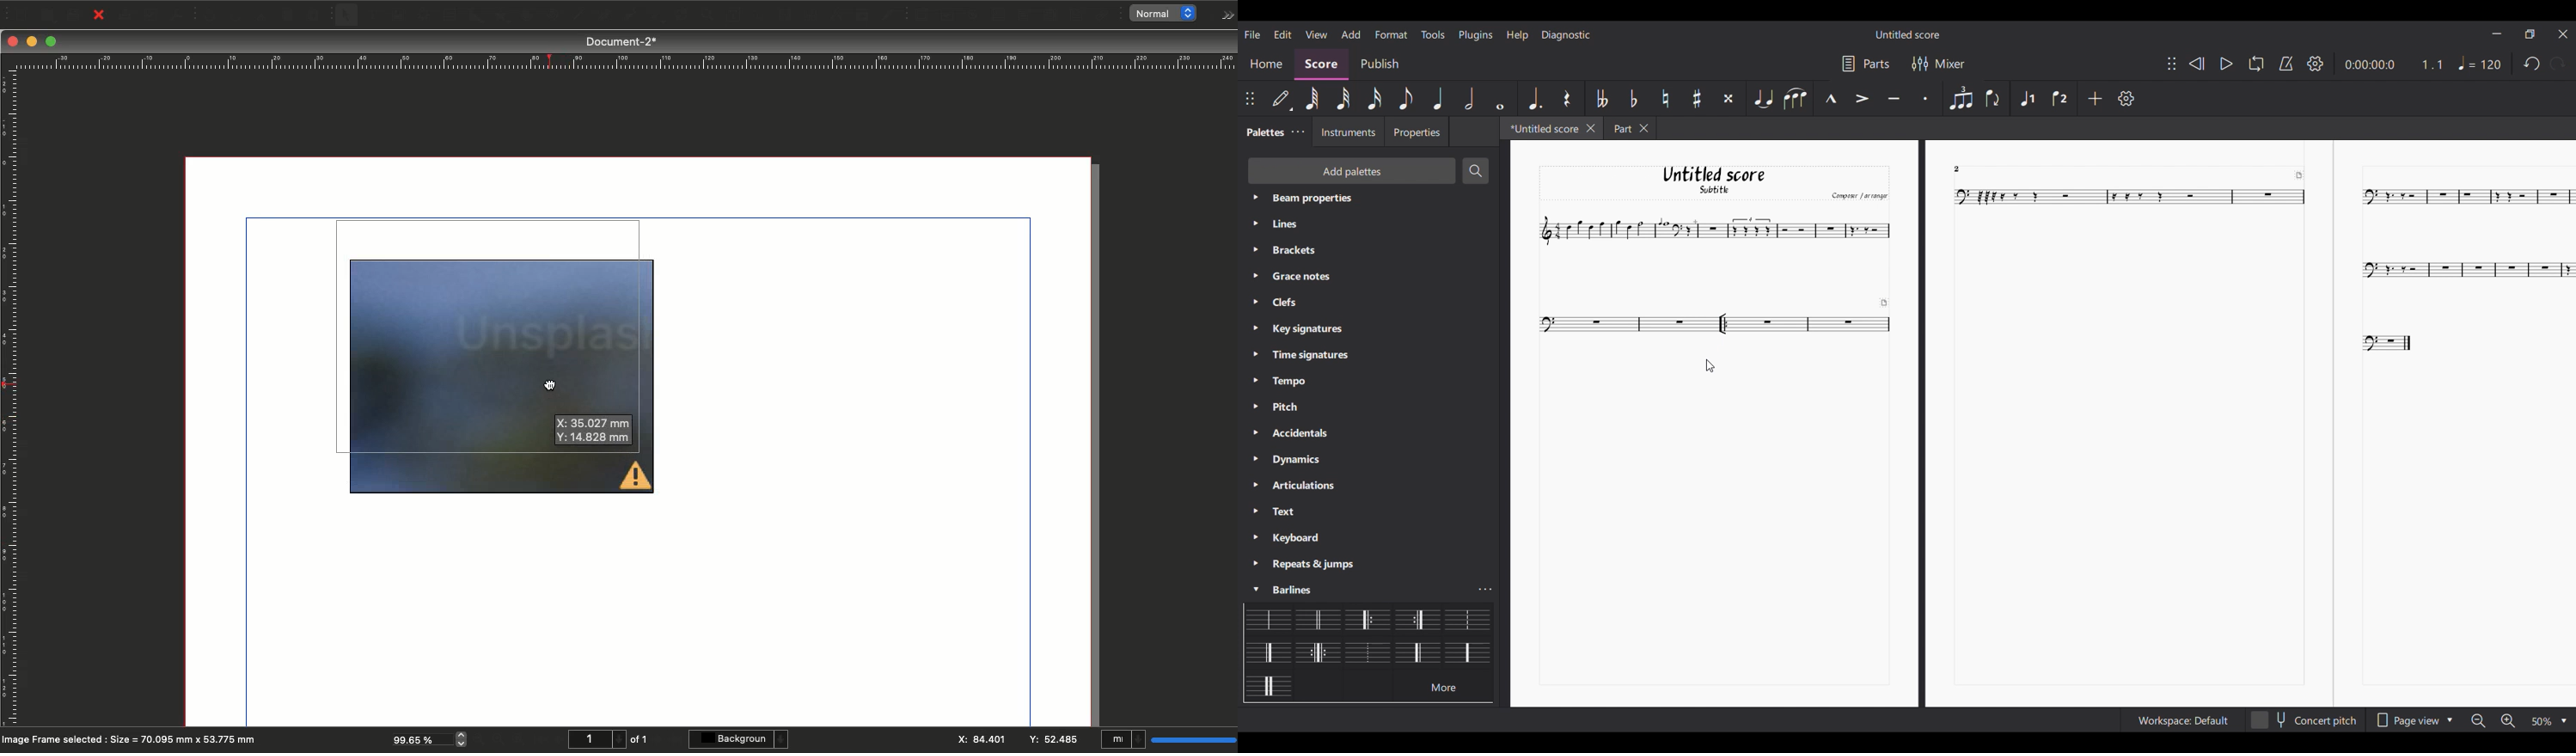  I want to click on Toggle flat, so click(1634, 98).